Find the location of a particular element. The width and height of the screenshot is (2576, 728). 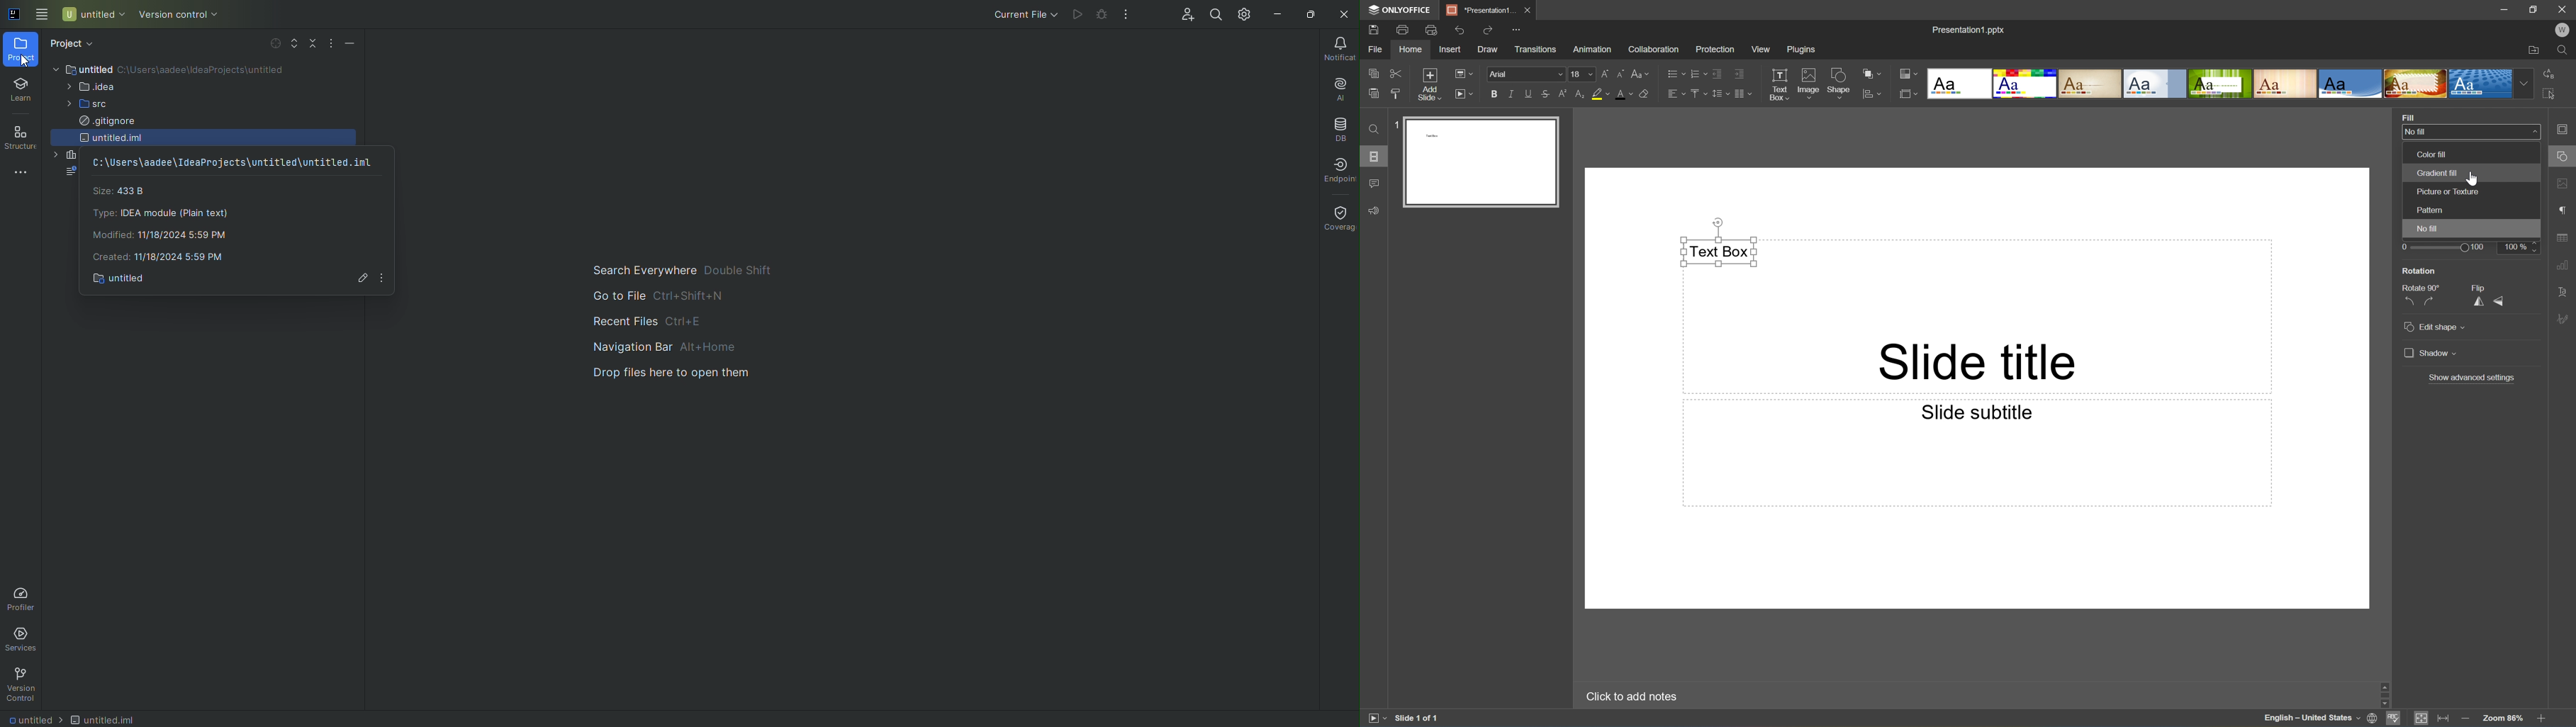

Horizontally align is located at coordinates (1673, 95).